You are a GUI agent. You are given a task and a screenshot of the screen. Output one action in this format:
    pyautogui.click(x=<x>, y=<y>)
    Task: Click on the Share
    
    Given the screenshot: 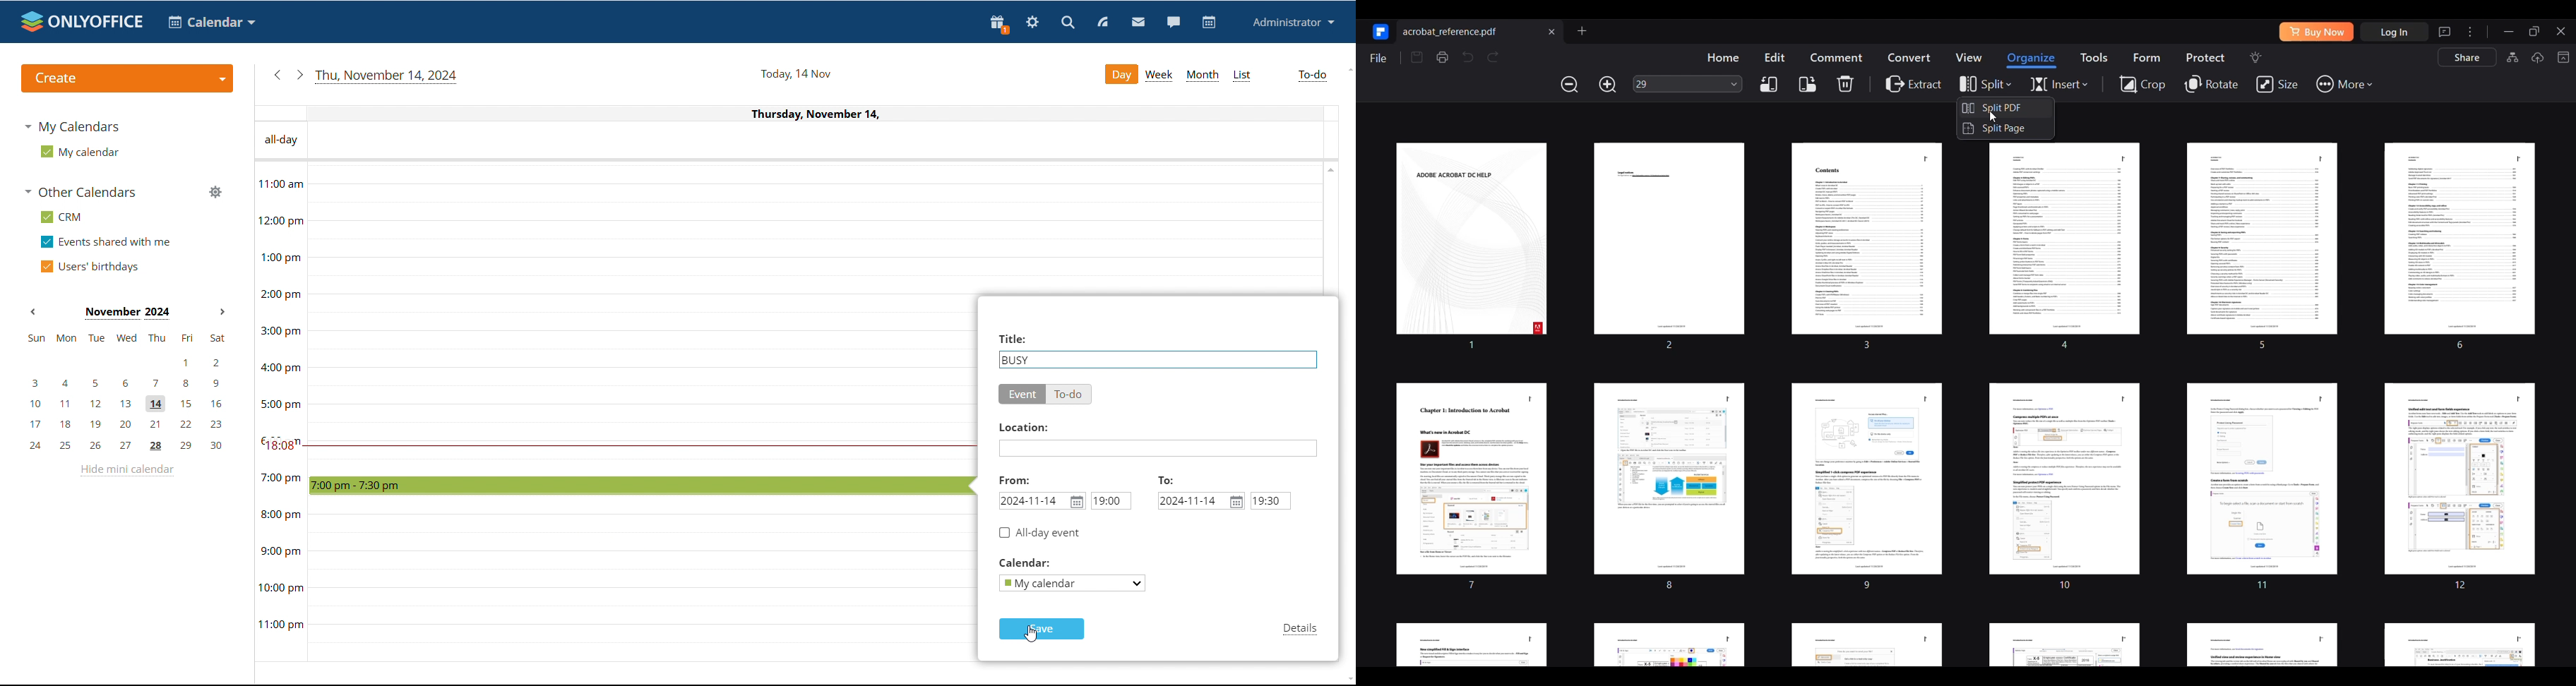 What is the action you would take?
    pyautogui.click(x=2467, y=57)
    